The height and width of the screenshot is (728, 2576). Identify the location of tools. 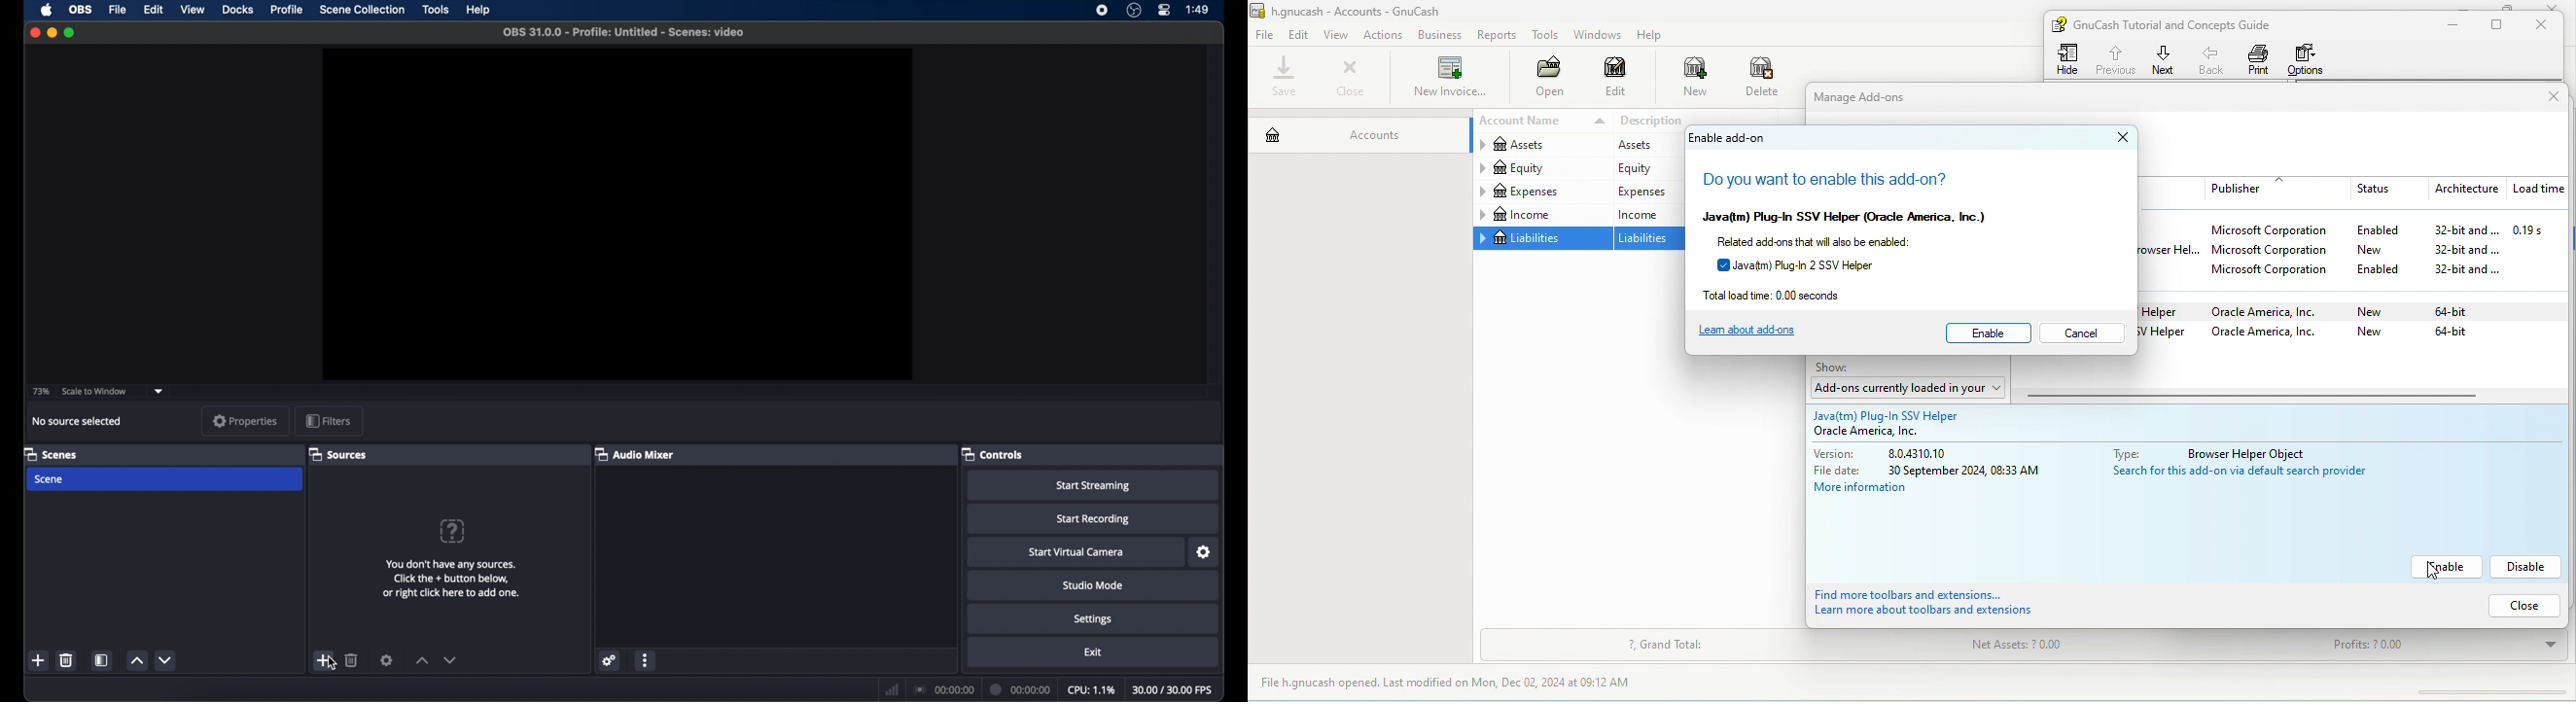
(437, 10).